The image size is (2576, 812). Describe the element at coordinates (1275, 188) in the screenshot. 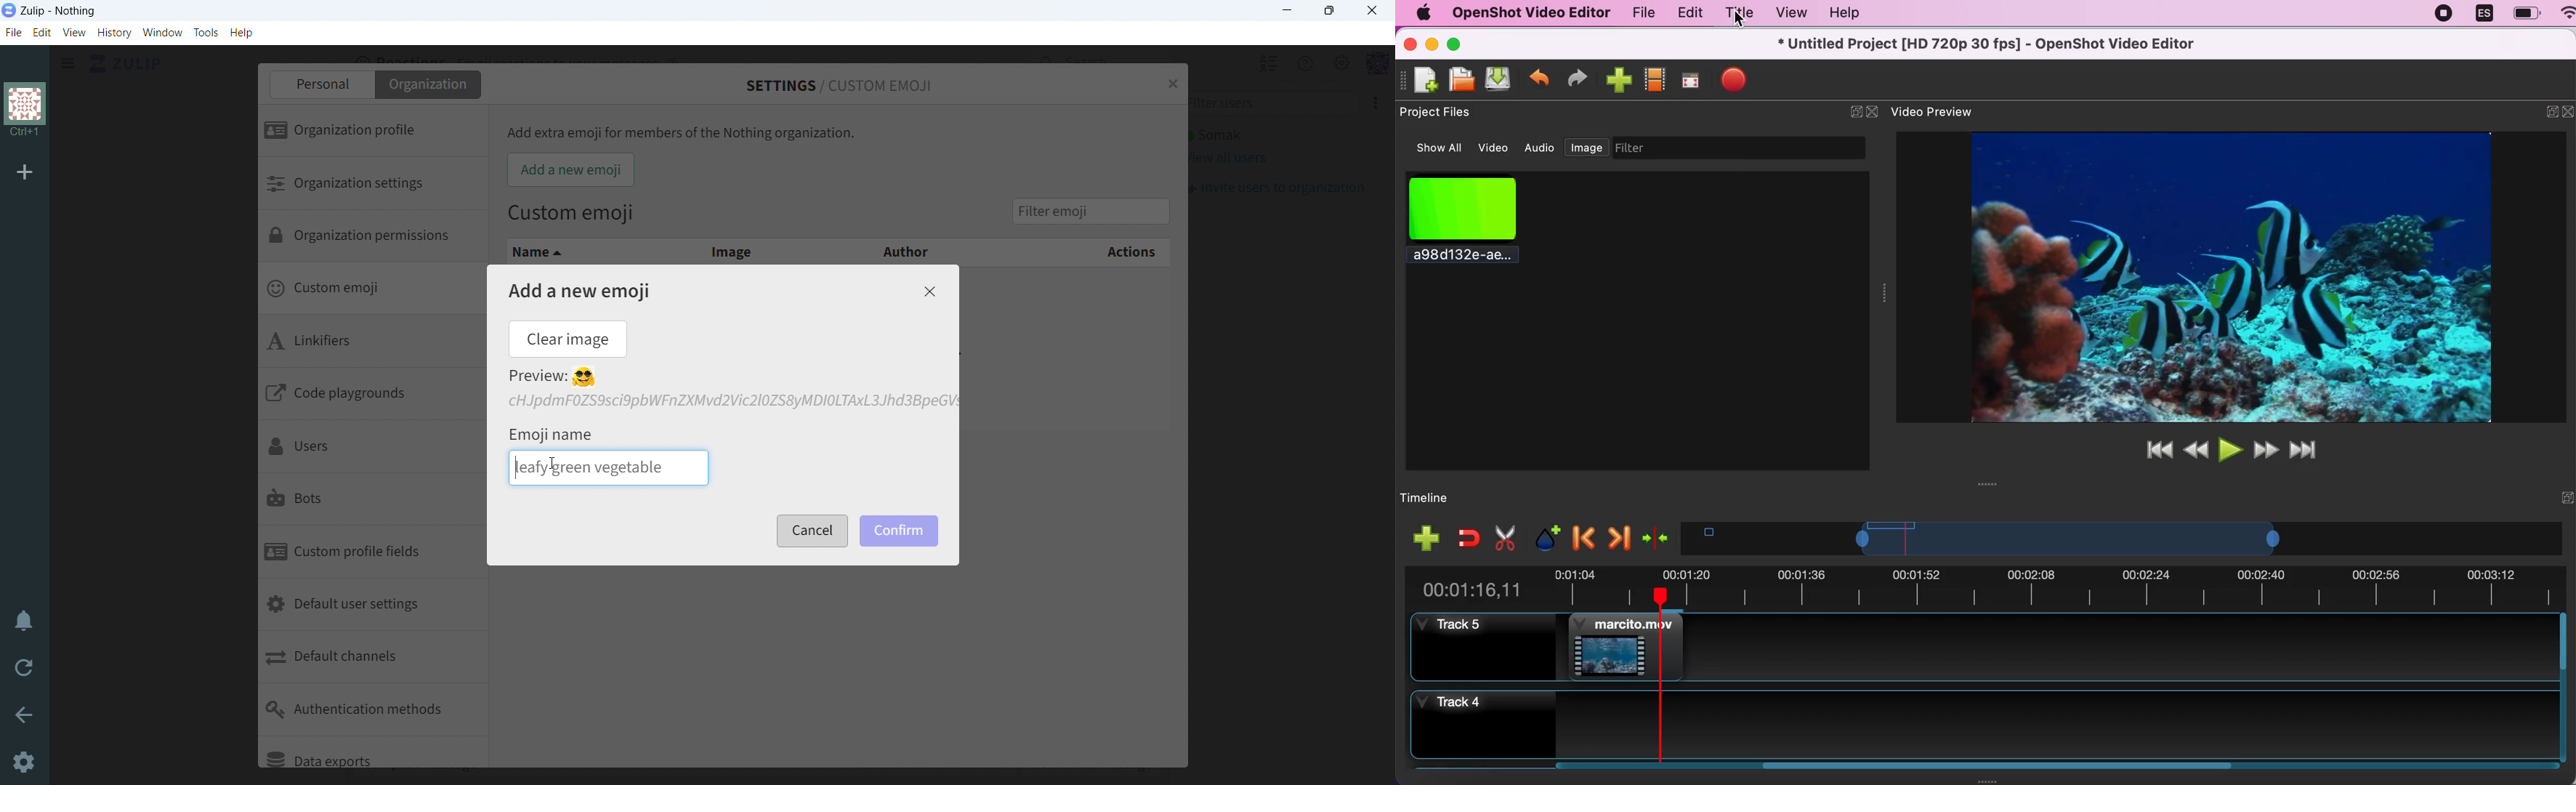

I see `invite users` at that location.